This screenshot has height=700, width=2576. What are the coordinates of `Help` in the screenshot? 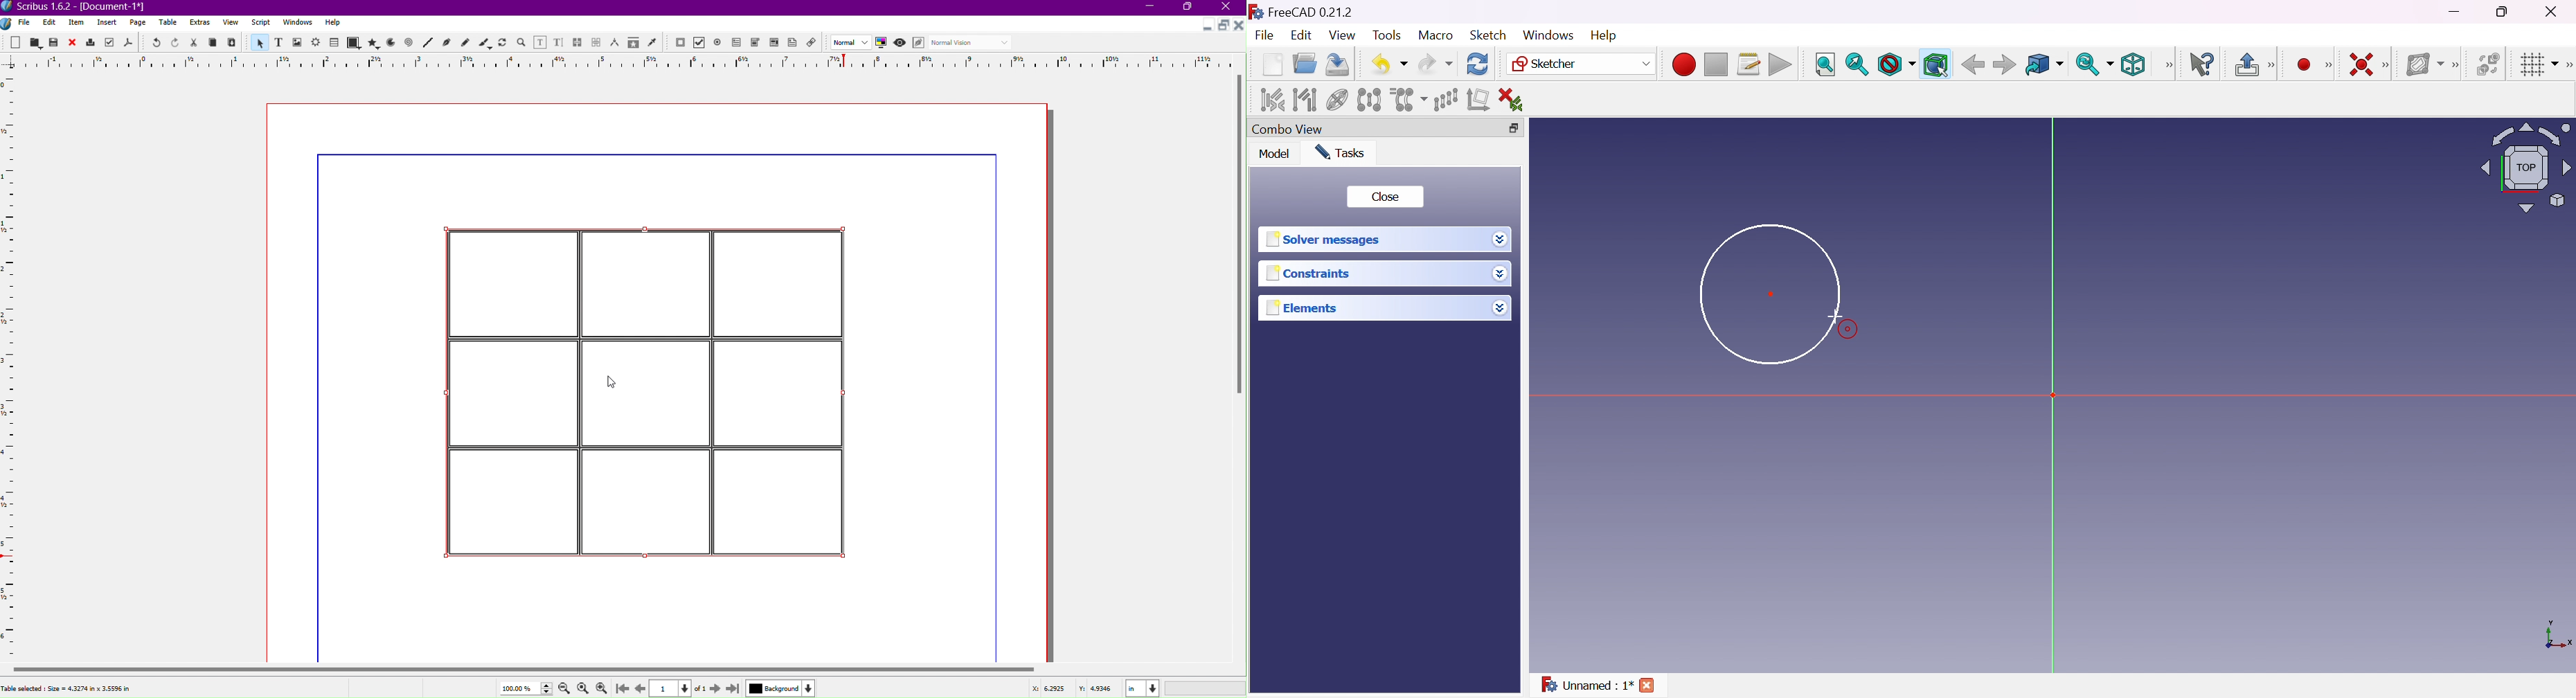 It's located at (1602, 35).